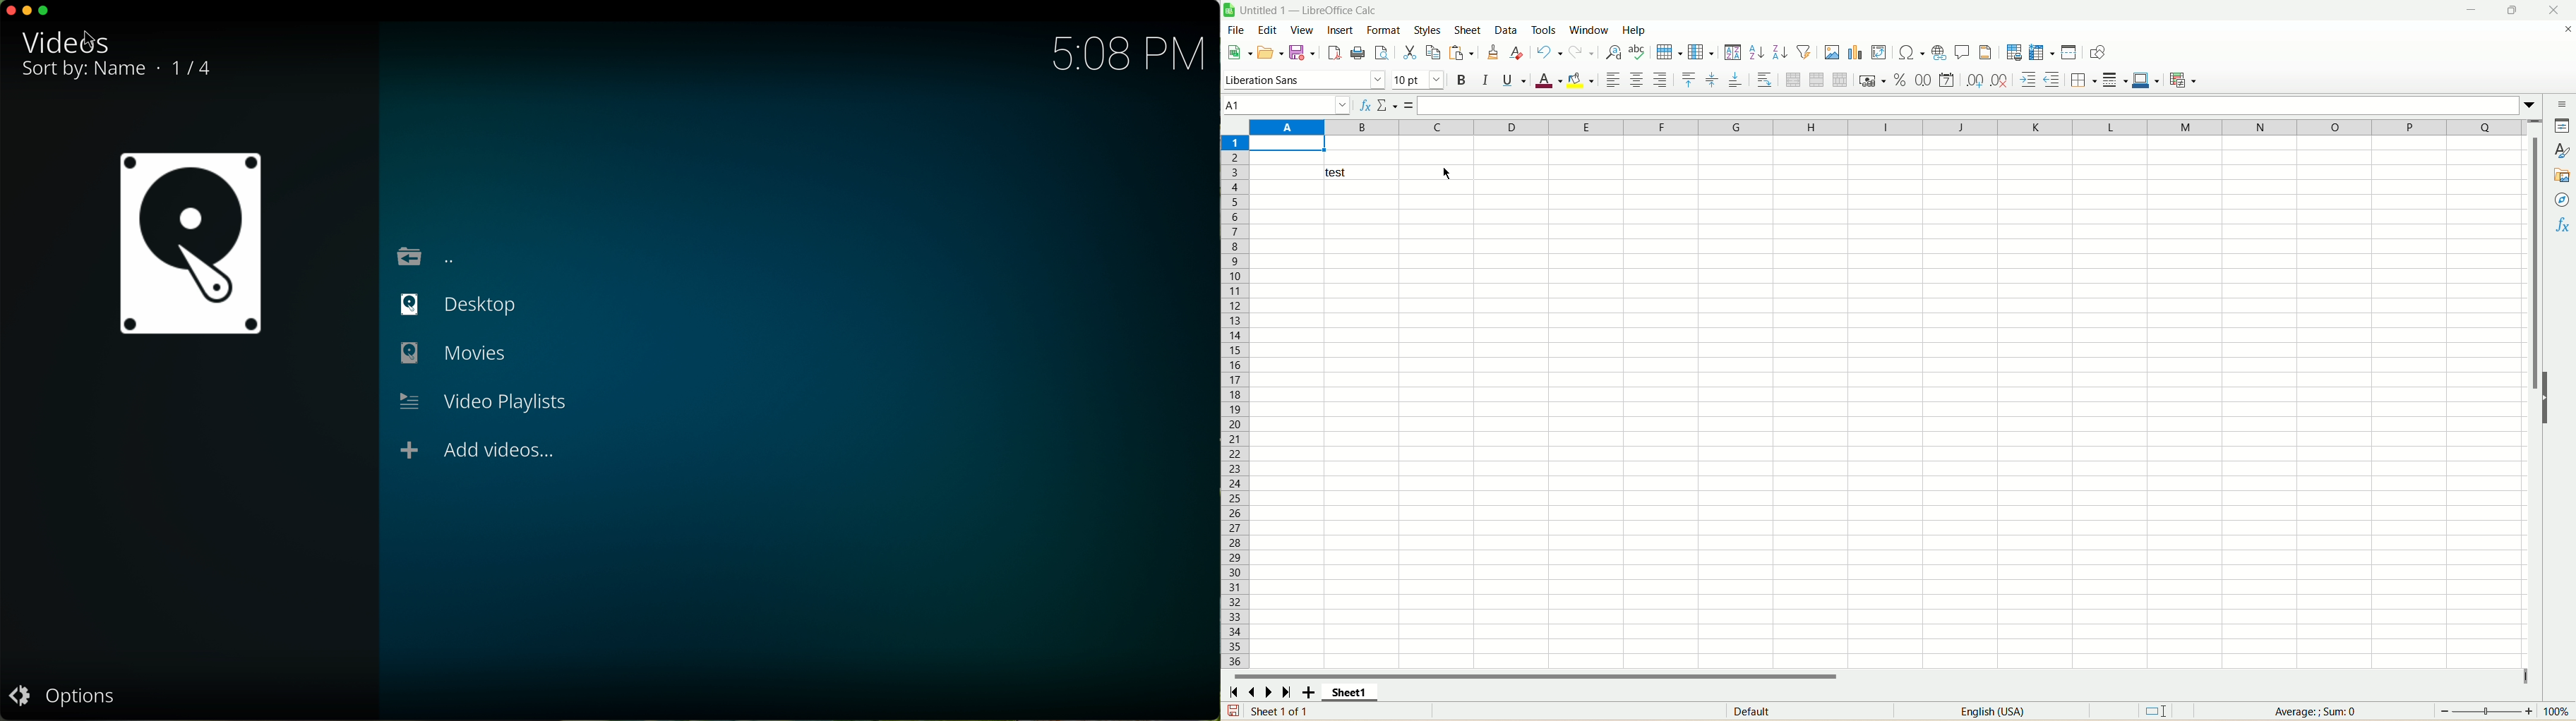  What do you see at coordinates (1634, 30) in the screenshot?
I see `help` at bounding box center [1634, 30].